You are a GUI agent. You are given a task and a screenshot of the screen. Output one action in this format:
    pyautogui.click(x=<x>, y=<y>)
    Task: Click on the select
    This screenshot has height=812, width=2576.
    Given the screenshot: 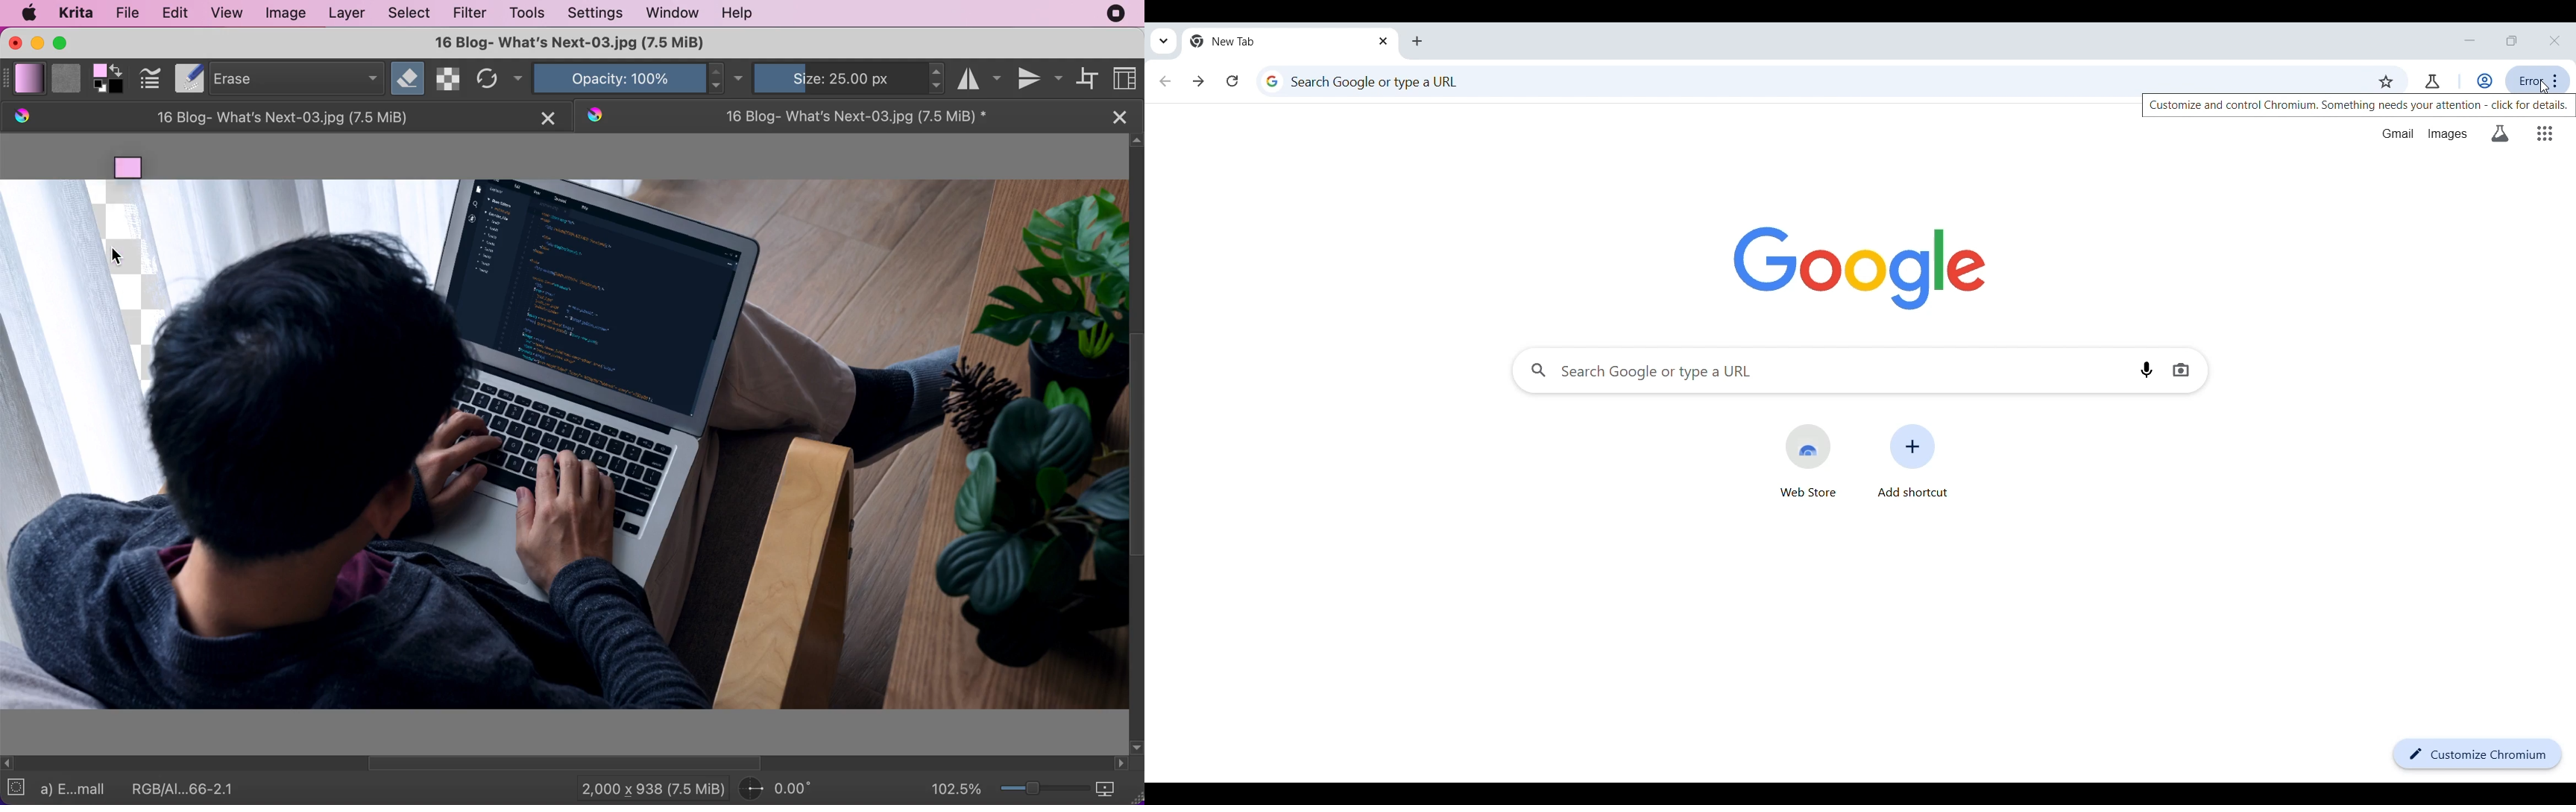 What is the action you would take?
    pyautogui.click(x=412, y=13)
    